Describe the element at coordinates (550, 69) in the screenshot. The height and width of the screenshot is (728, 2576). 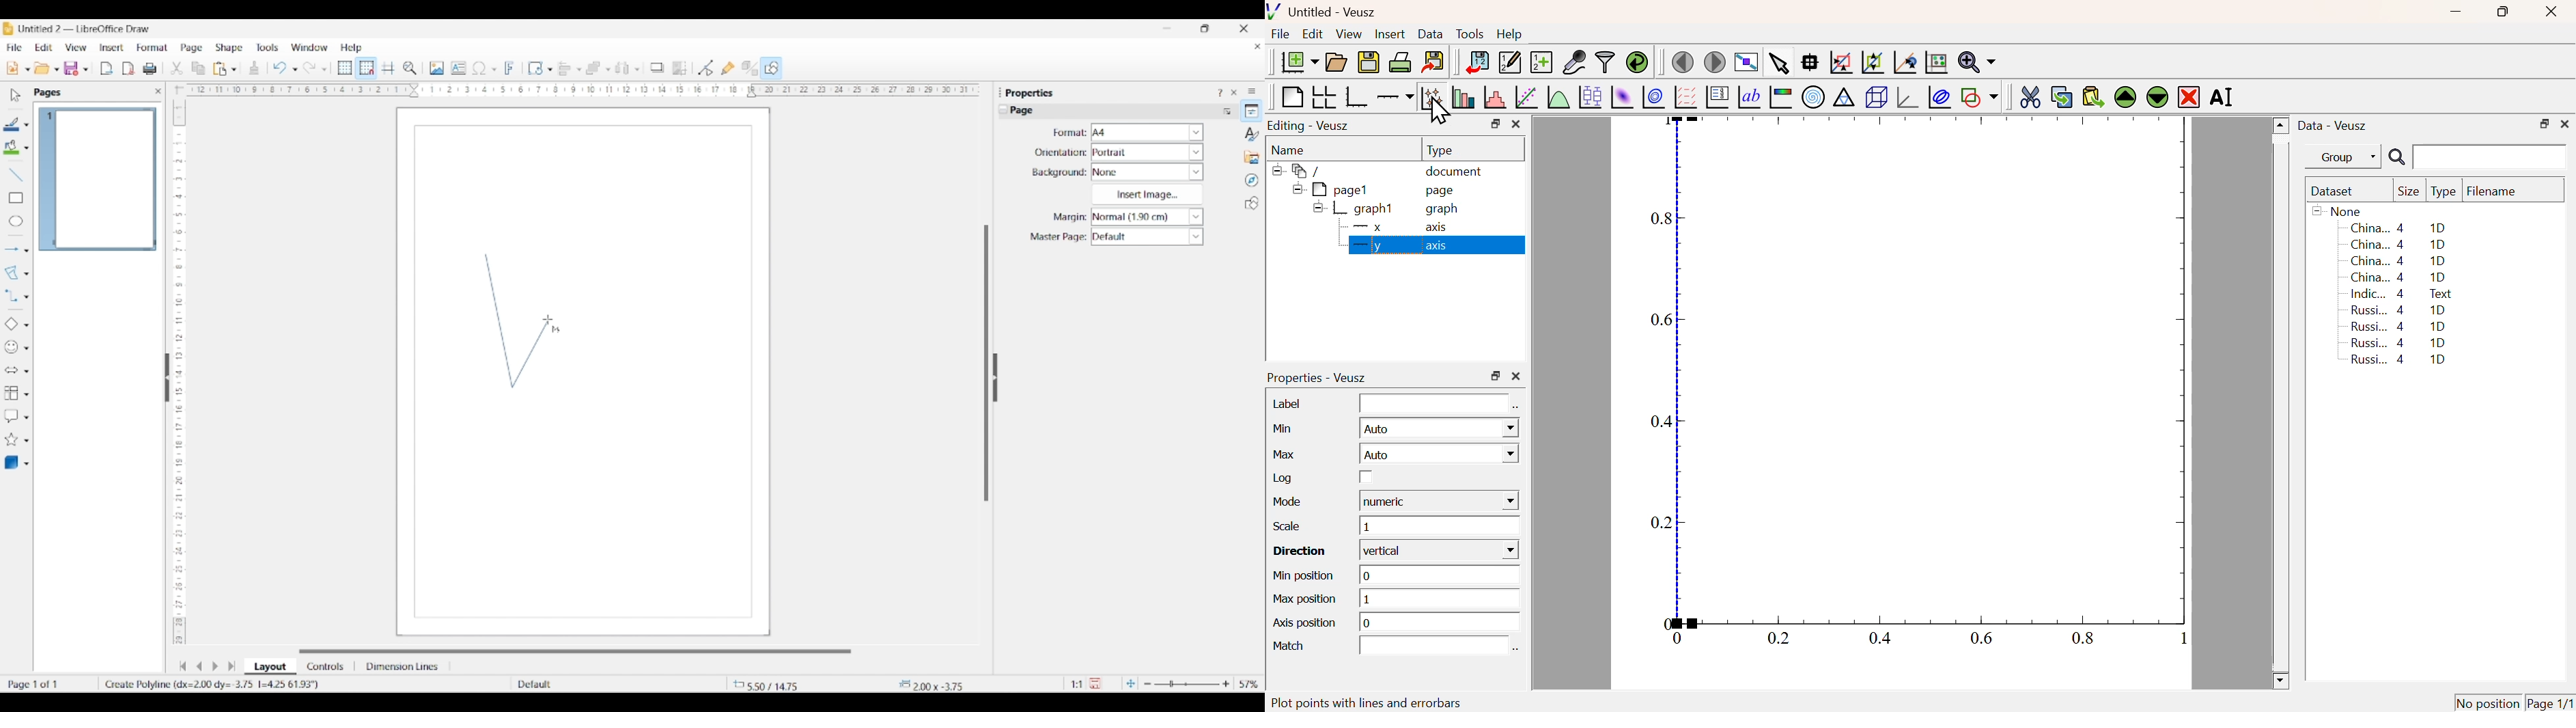
I see `Transformations option` at that location.